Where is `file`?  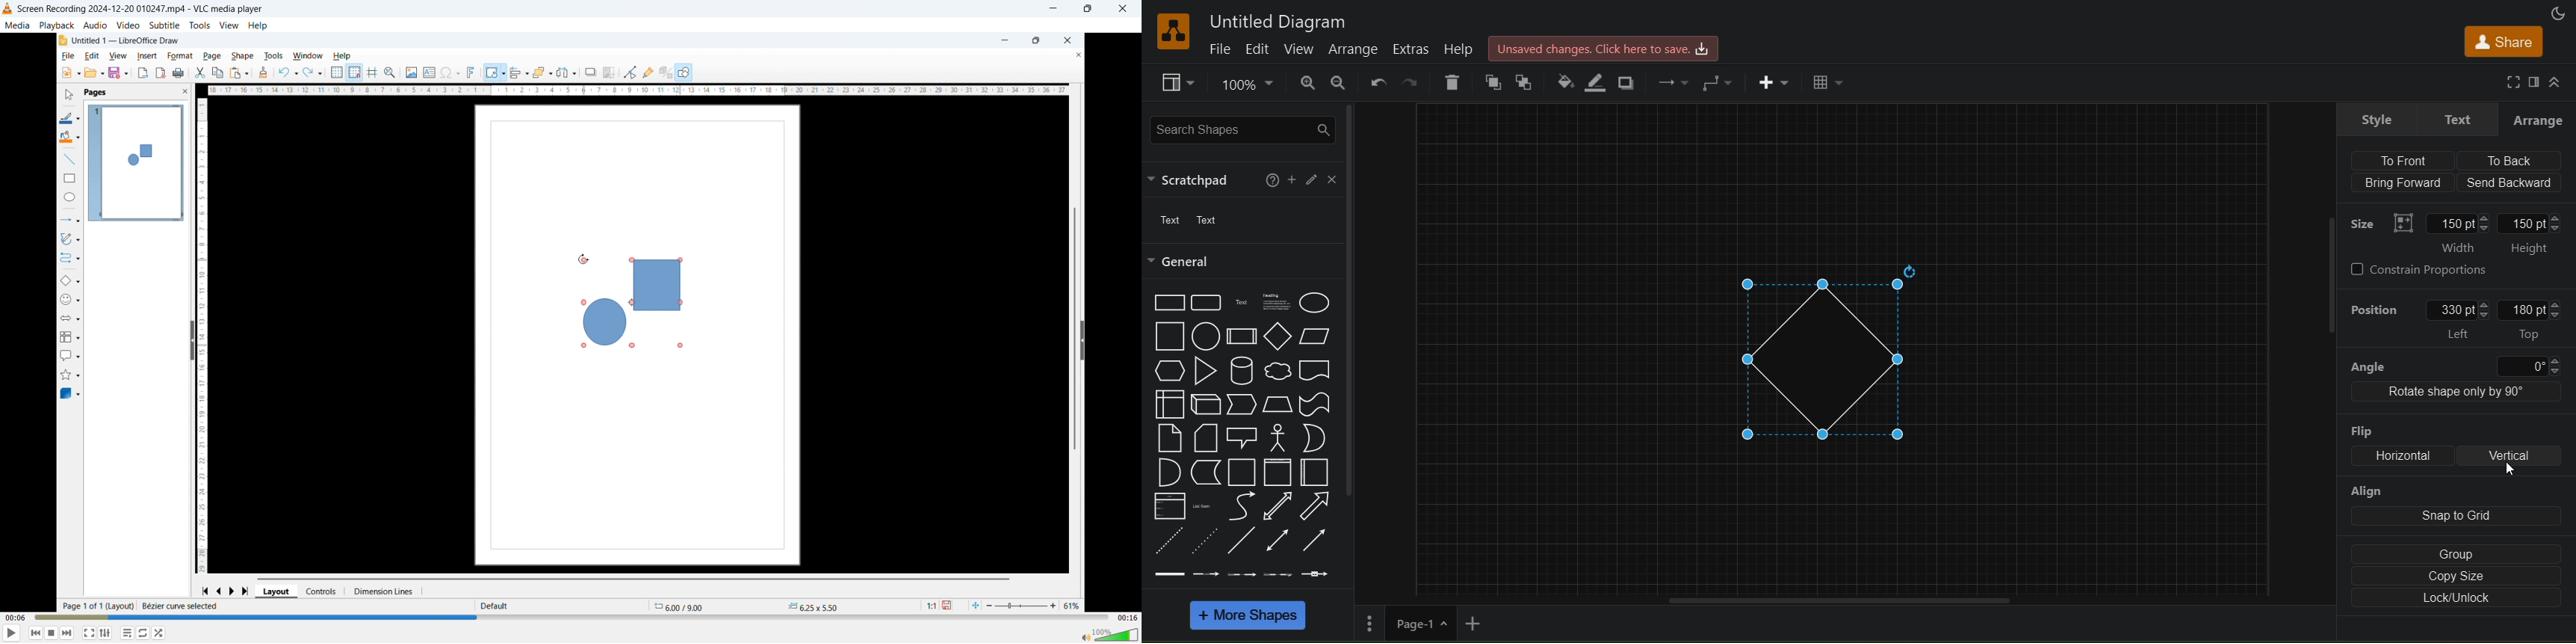 file is located at coordinates (1224, 49).